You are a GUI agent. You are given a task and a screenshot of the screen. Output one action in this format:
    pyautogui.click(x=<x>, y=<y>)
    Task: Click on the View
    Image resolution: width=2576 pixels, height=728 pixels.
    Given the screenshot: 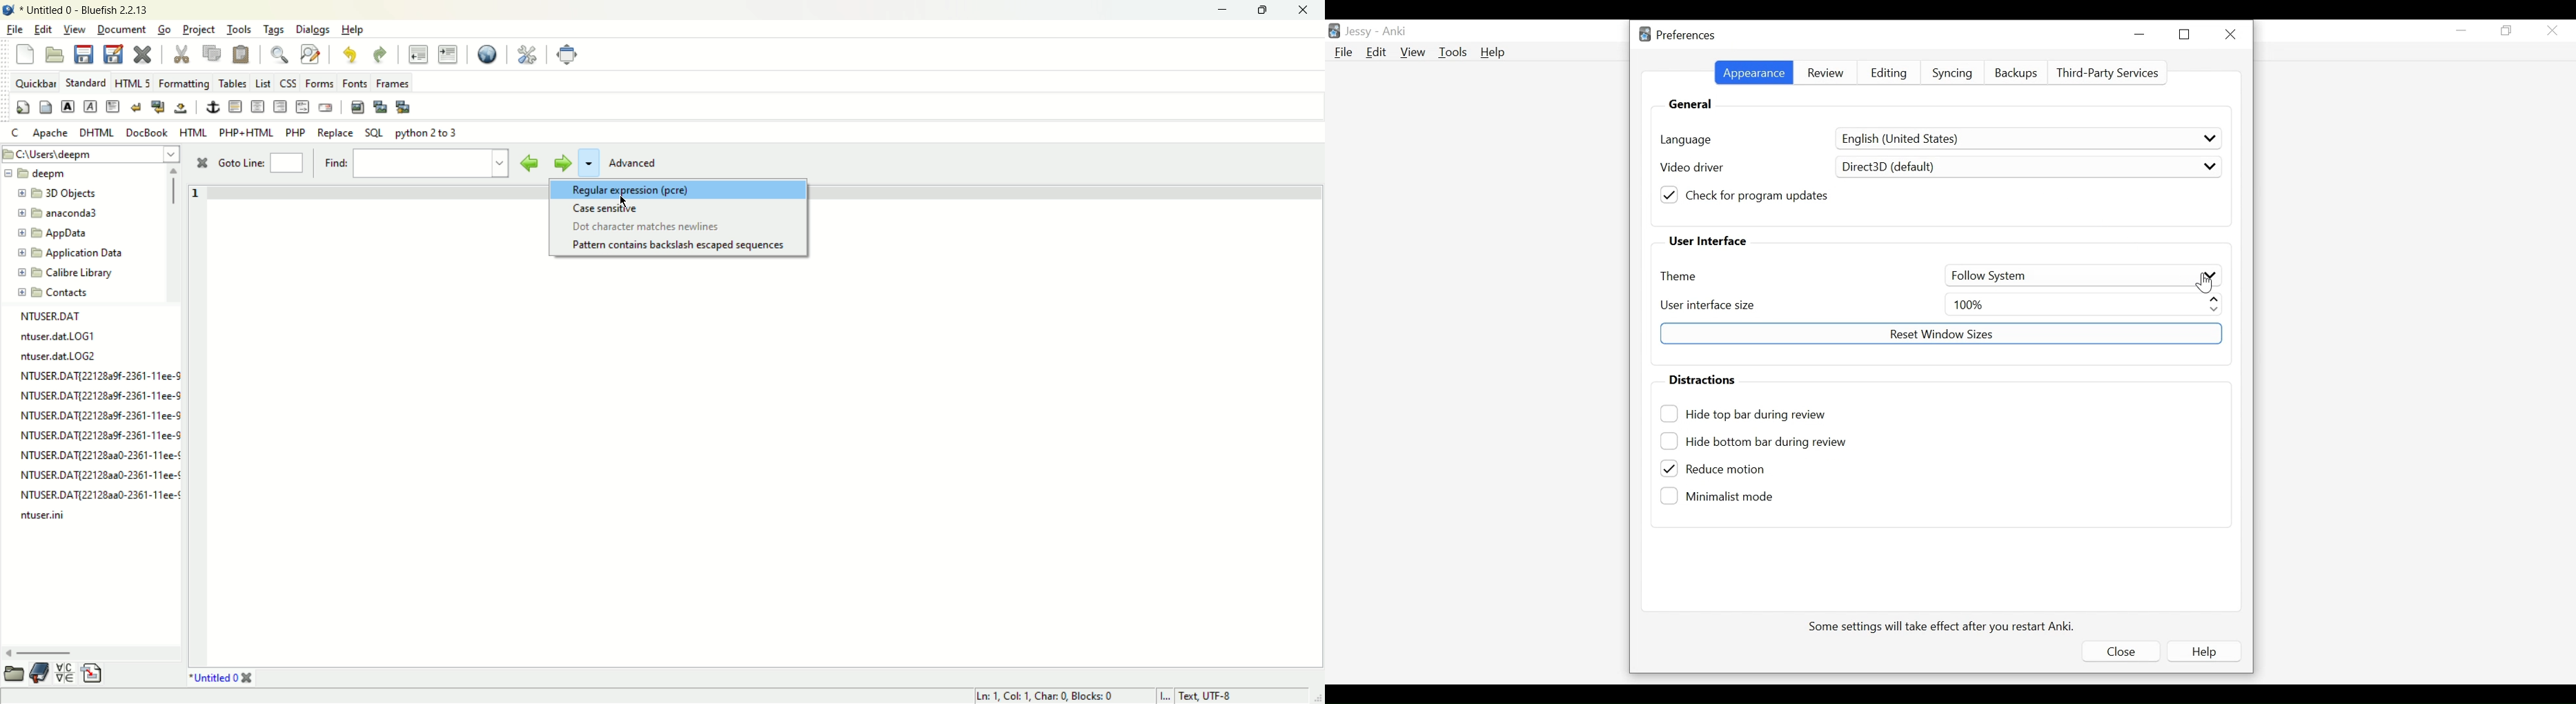 What is the action you would take?
    pyautogui.click(x=1412, y=51)
    